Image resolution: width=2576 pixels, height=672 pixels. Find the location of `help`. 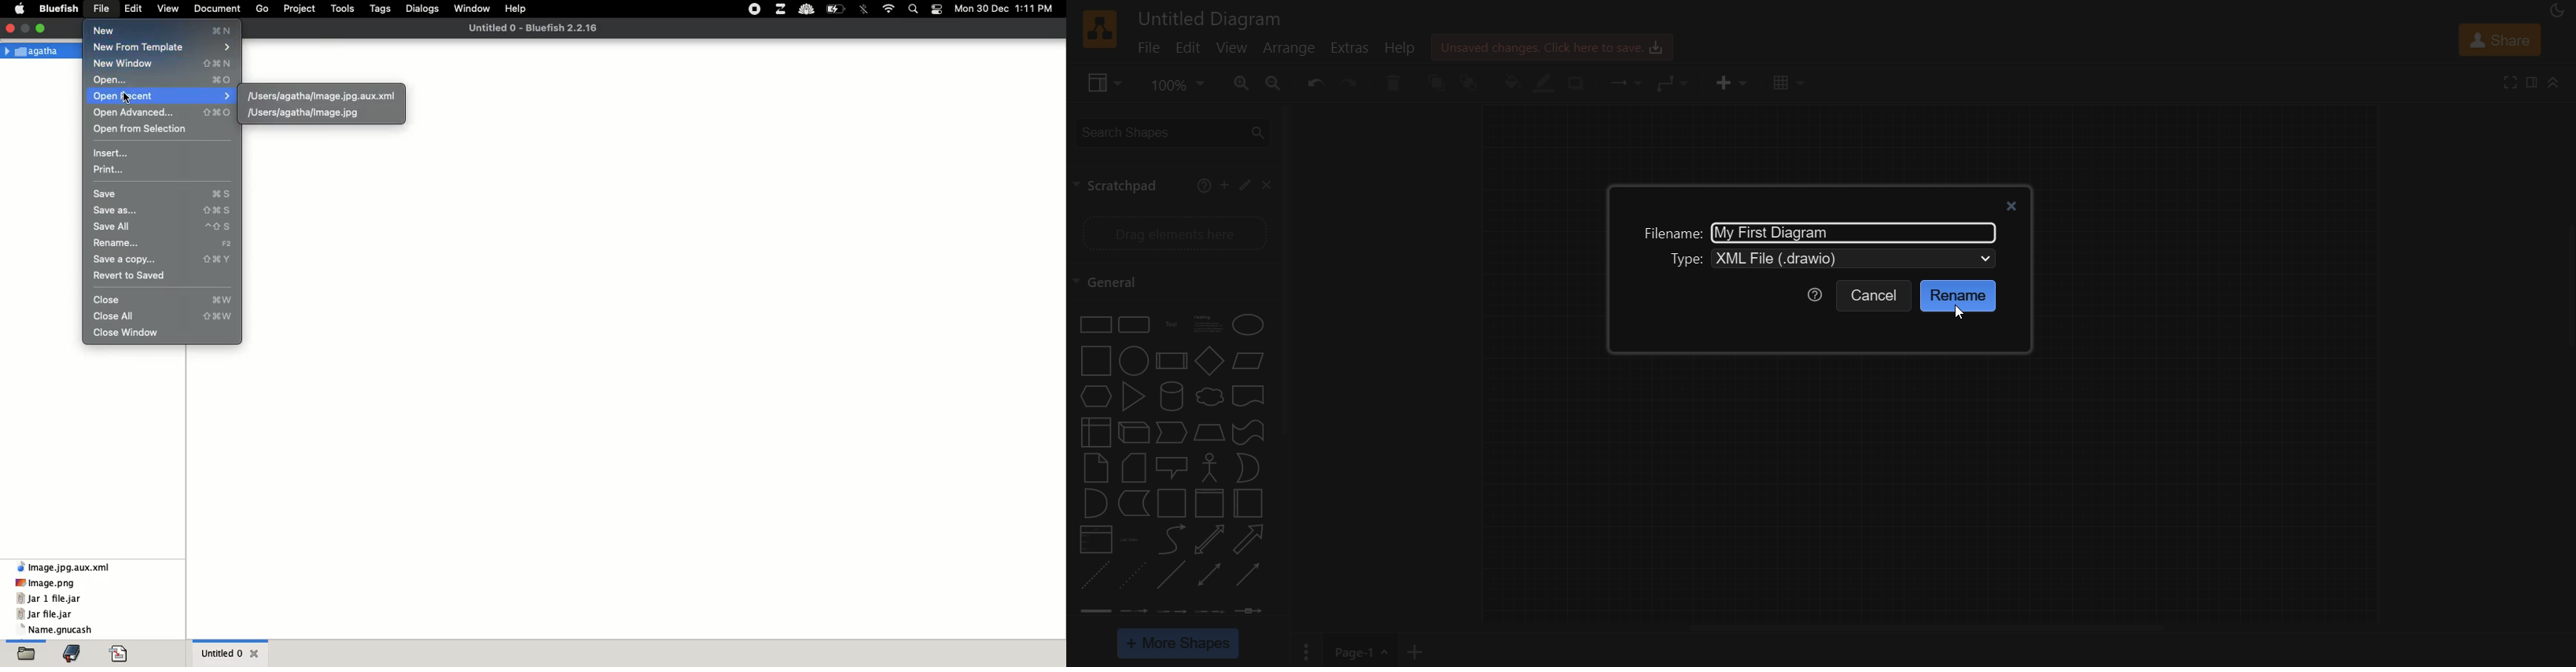

help is located at coordinates (1812, 294).